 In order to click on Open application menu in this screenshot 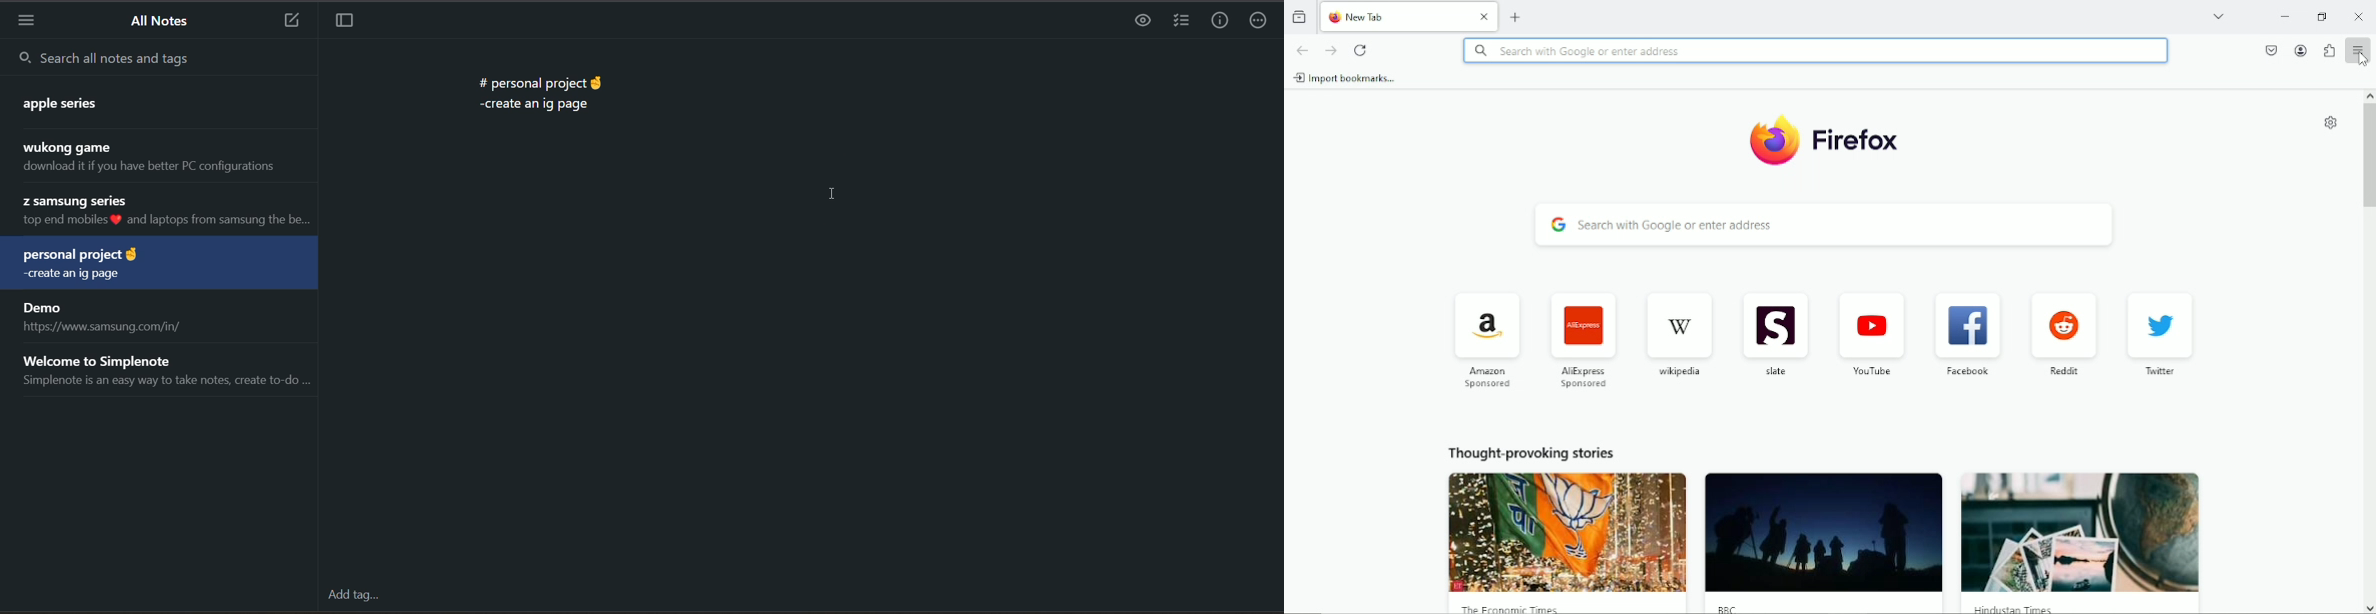, I will do `click(2357, 49)`.